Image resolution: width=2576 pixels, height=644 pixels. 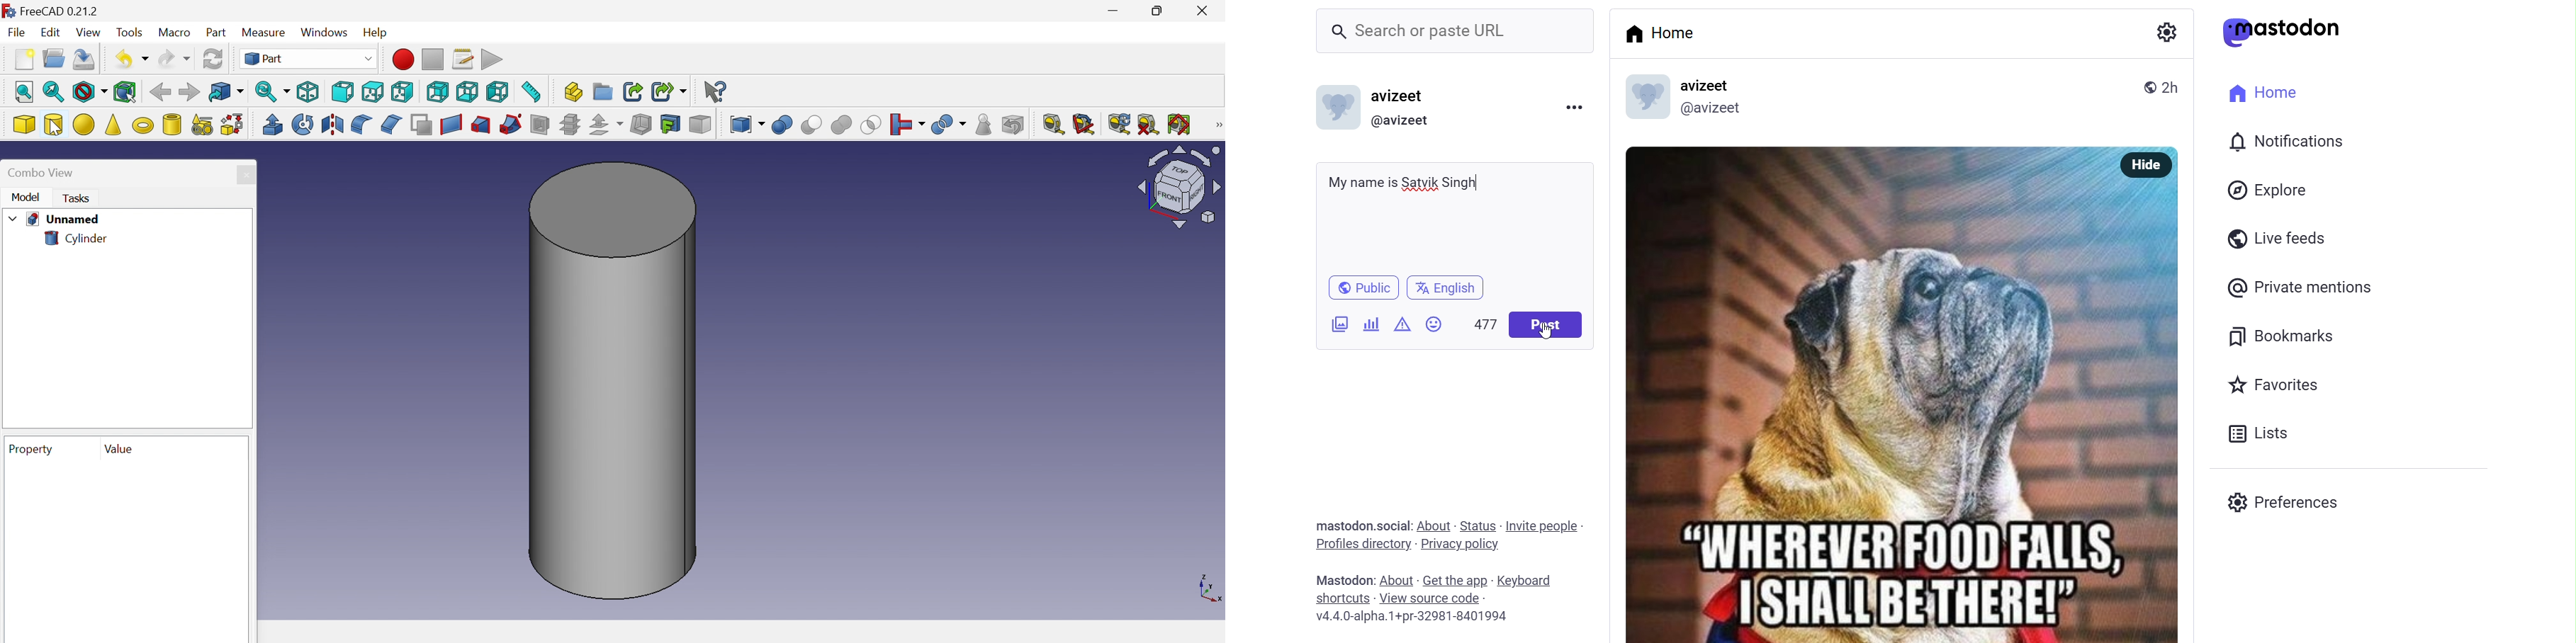 I want to click on Explore, so click(x=2268, y=189).